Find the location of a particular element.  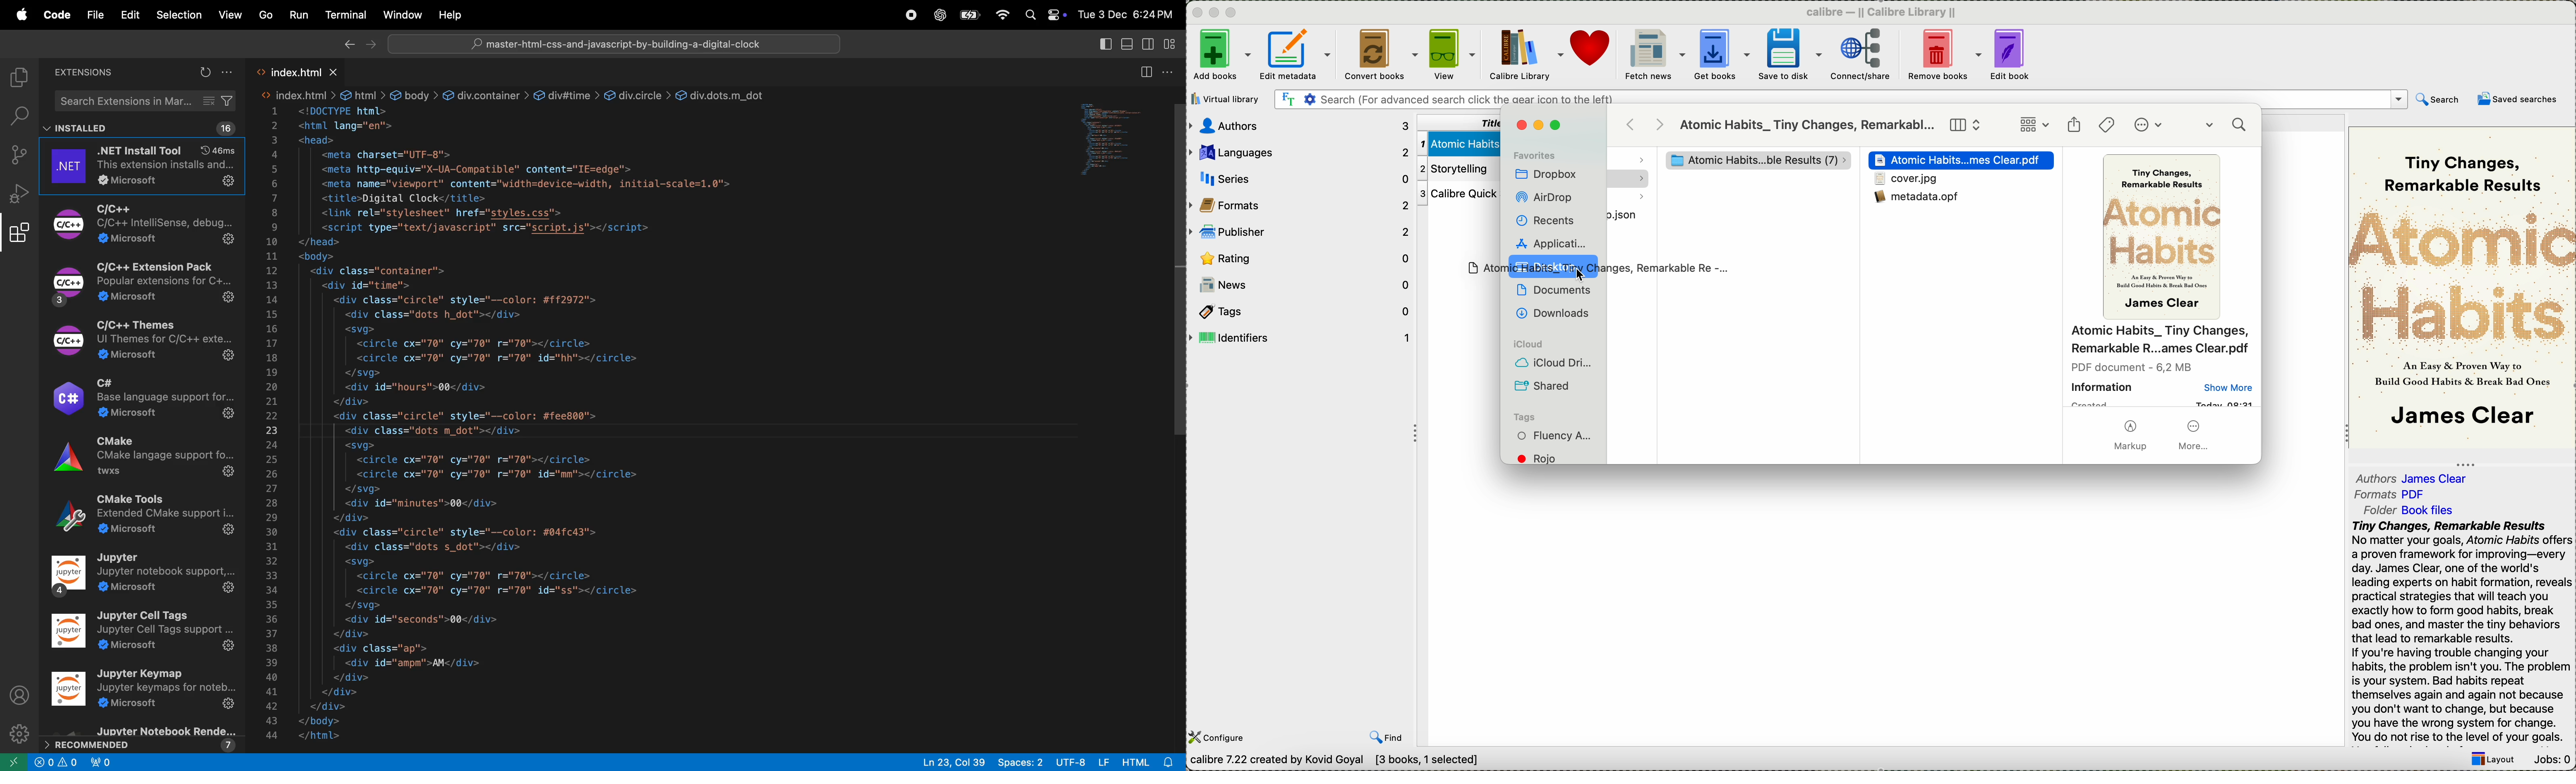

installed is located at coordinates (141, 126).